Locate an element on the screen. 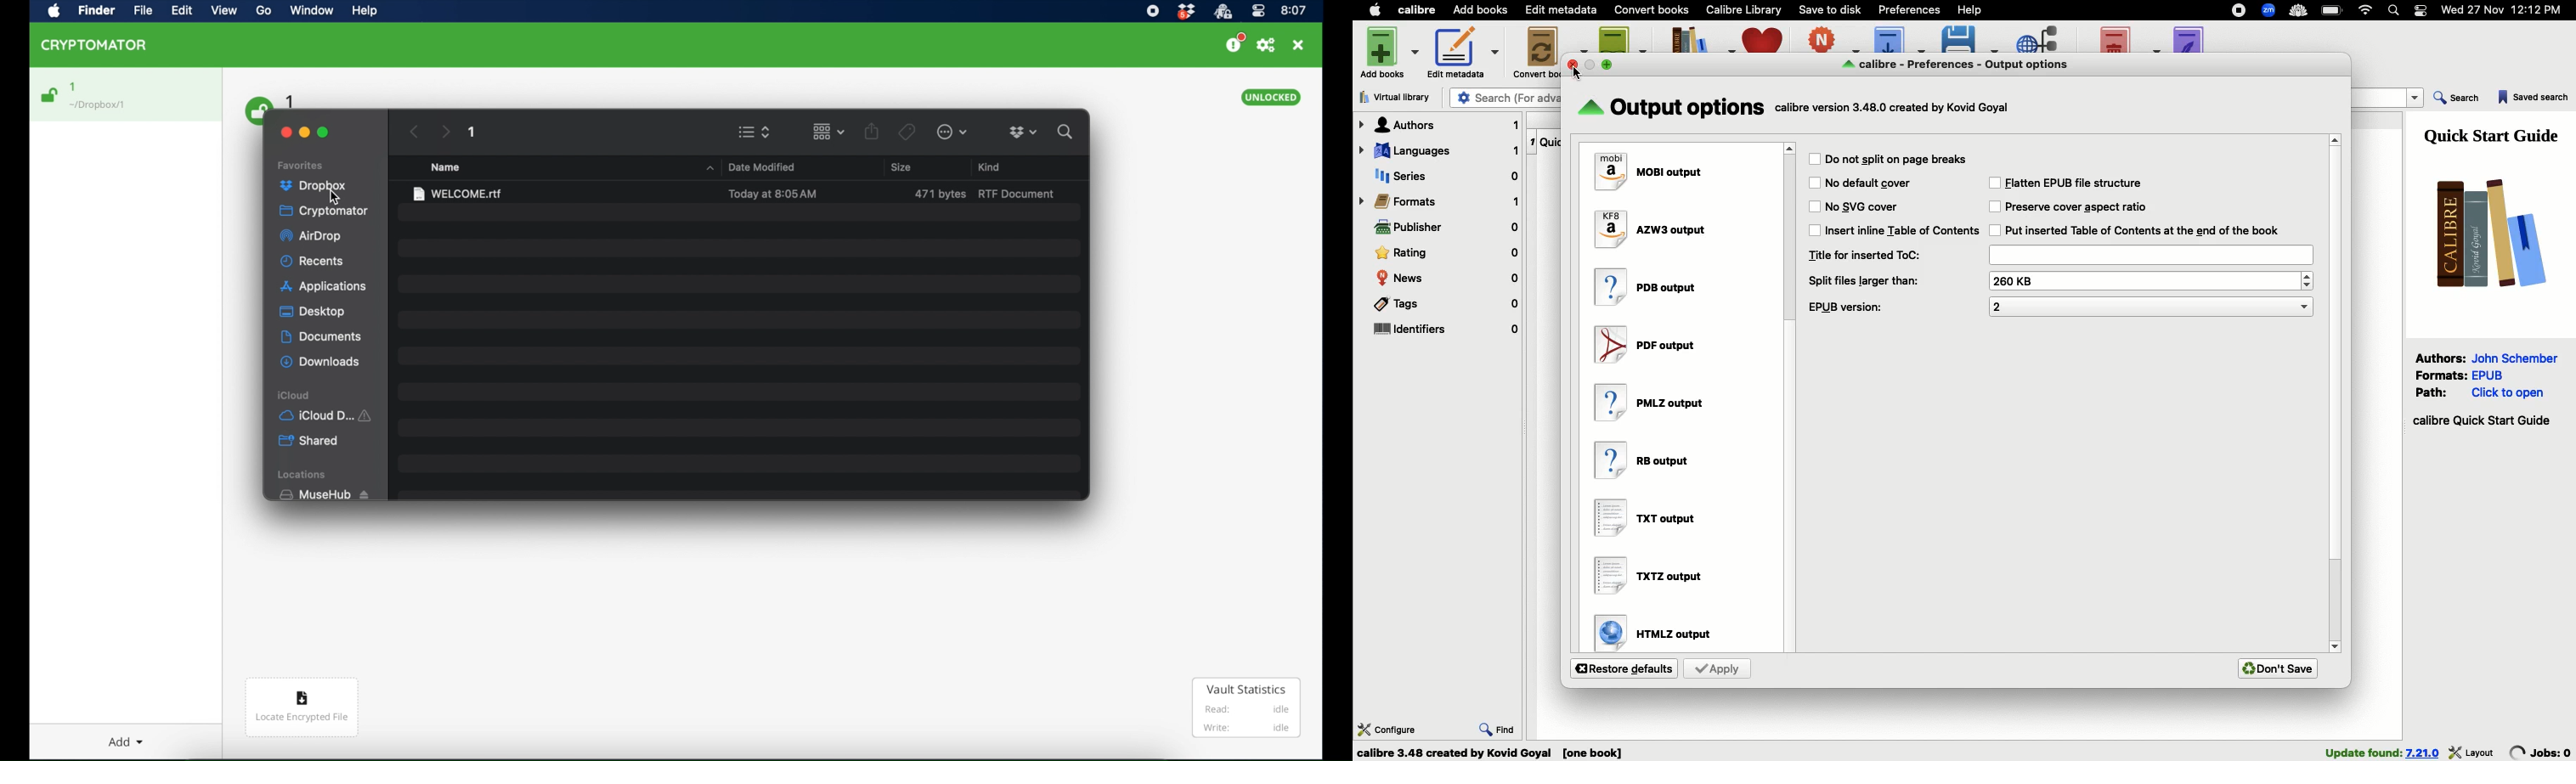  Guide is located at coordinates (2495, 134).